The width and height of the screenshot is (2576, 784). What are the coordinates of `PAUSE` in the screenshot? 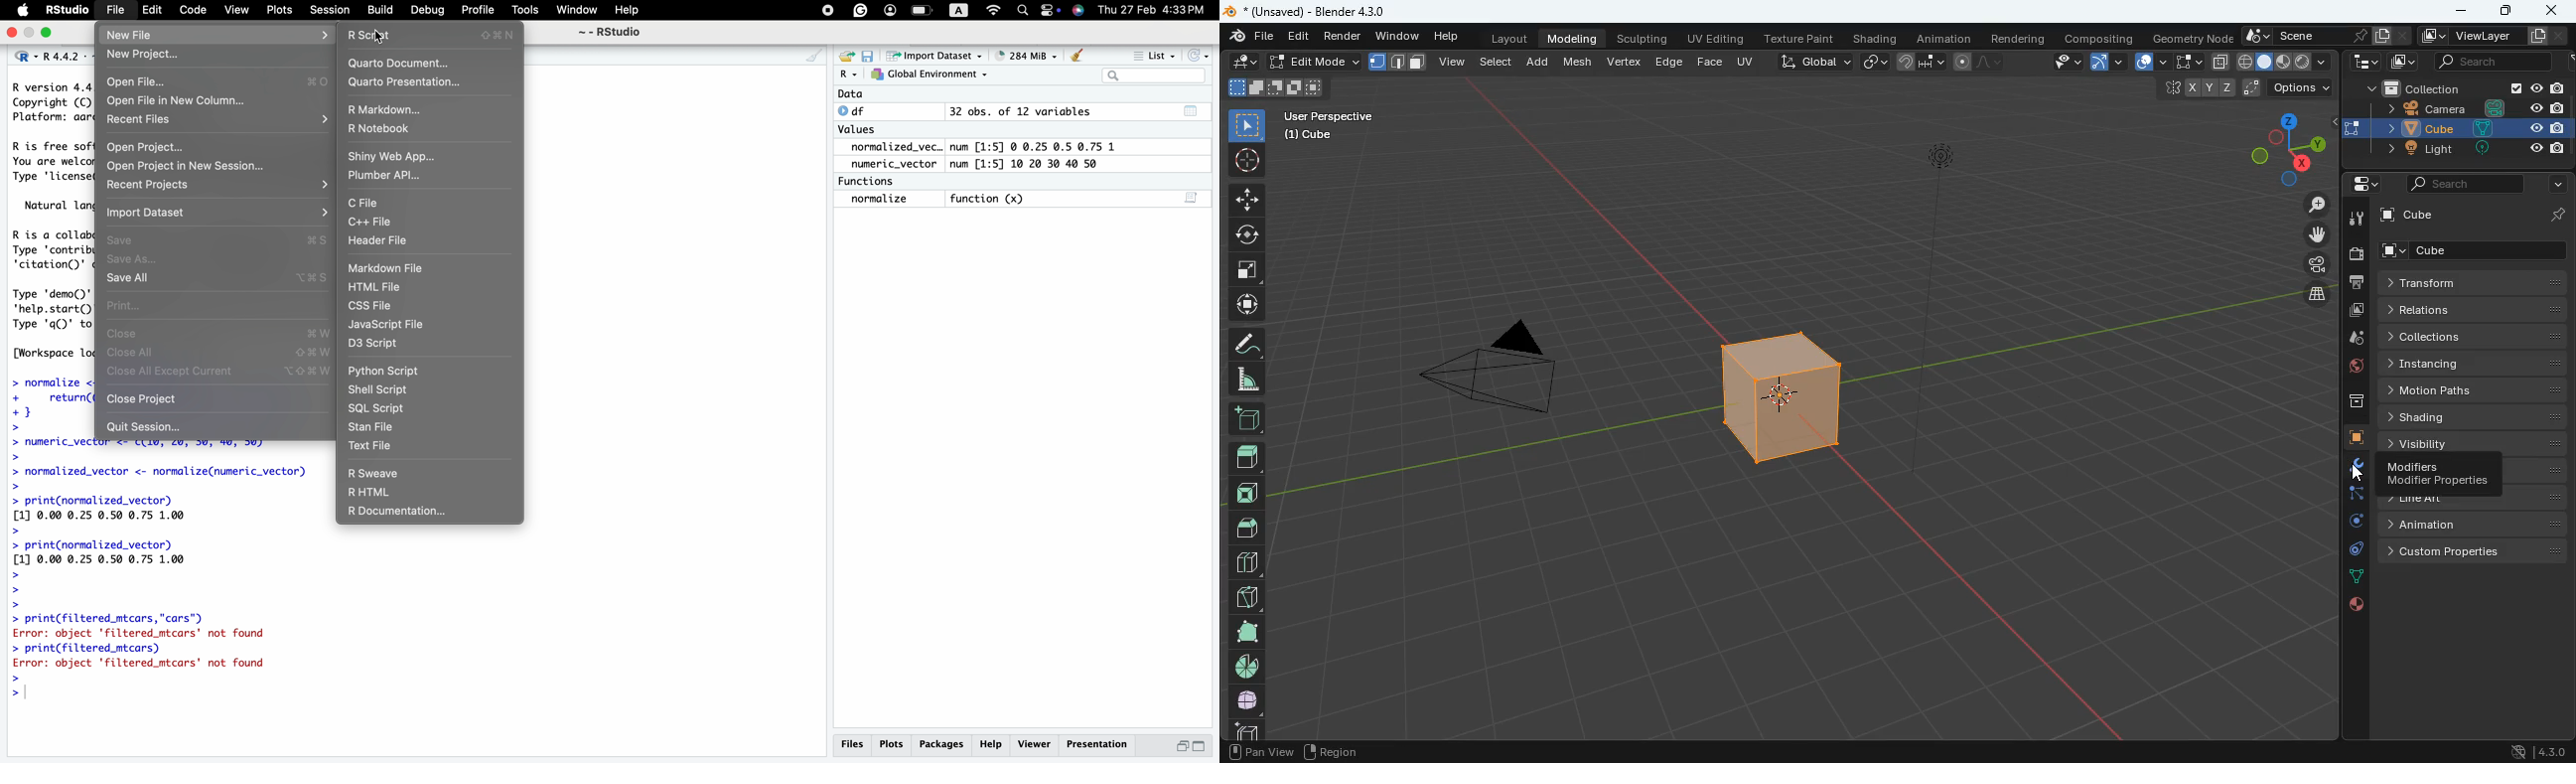 It's located at (826, 9).